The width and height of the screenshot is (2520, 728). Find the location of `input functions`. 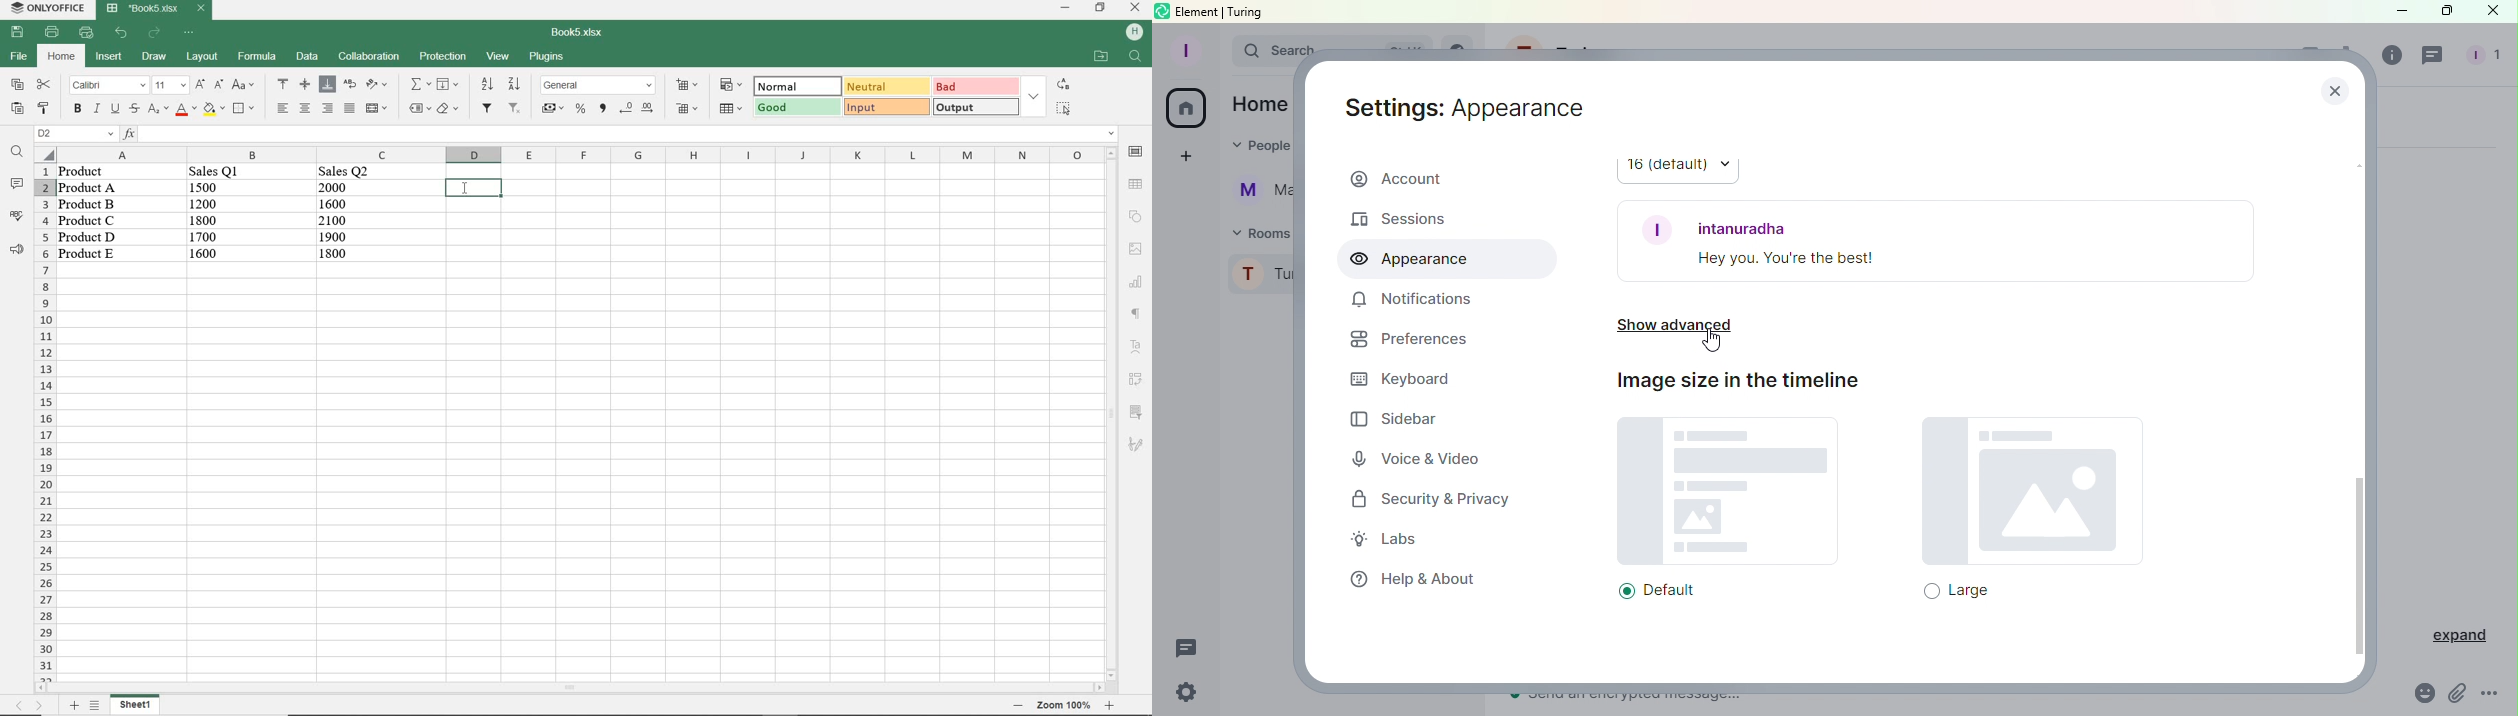

input functions is located at coordinates (621, 134).